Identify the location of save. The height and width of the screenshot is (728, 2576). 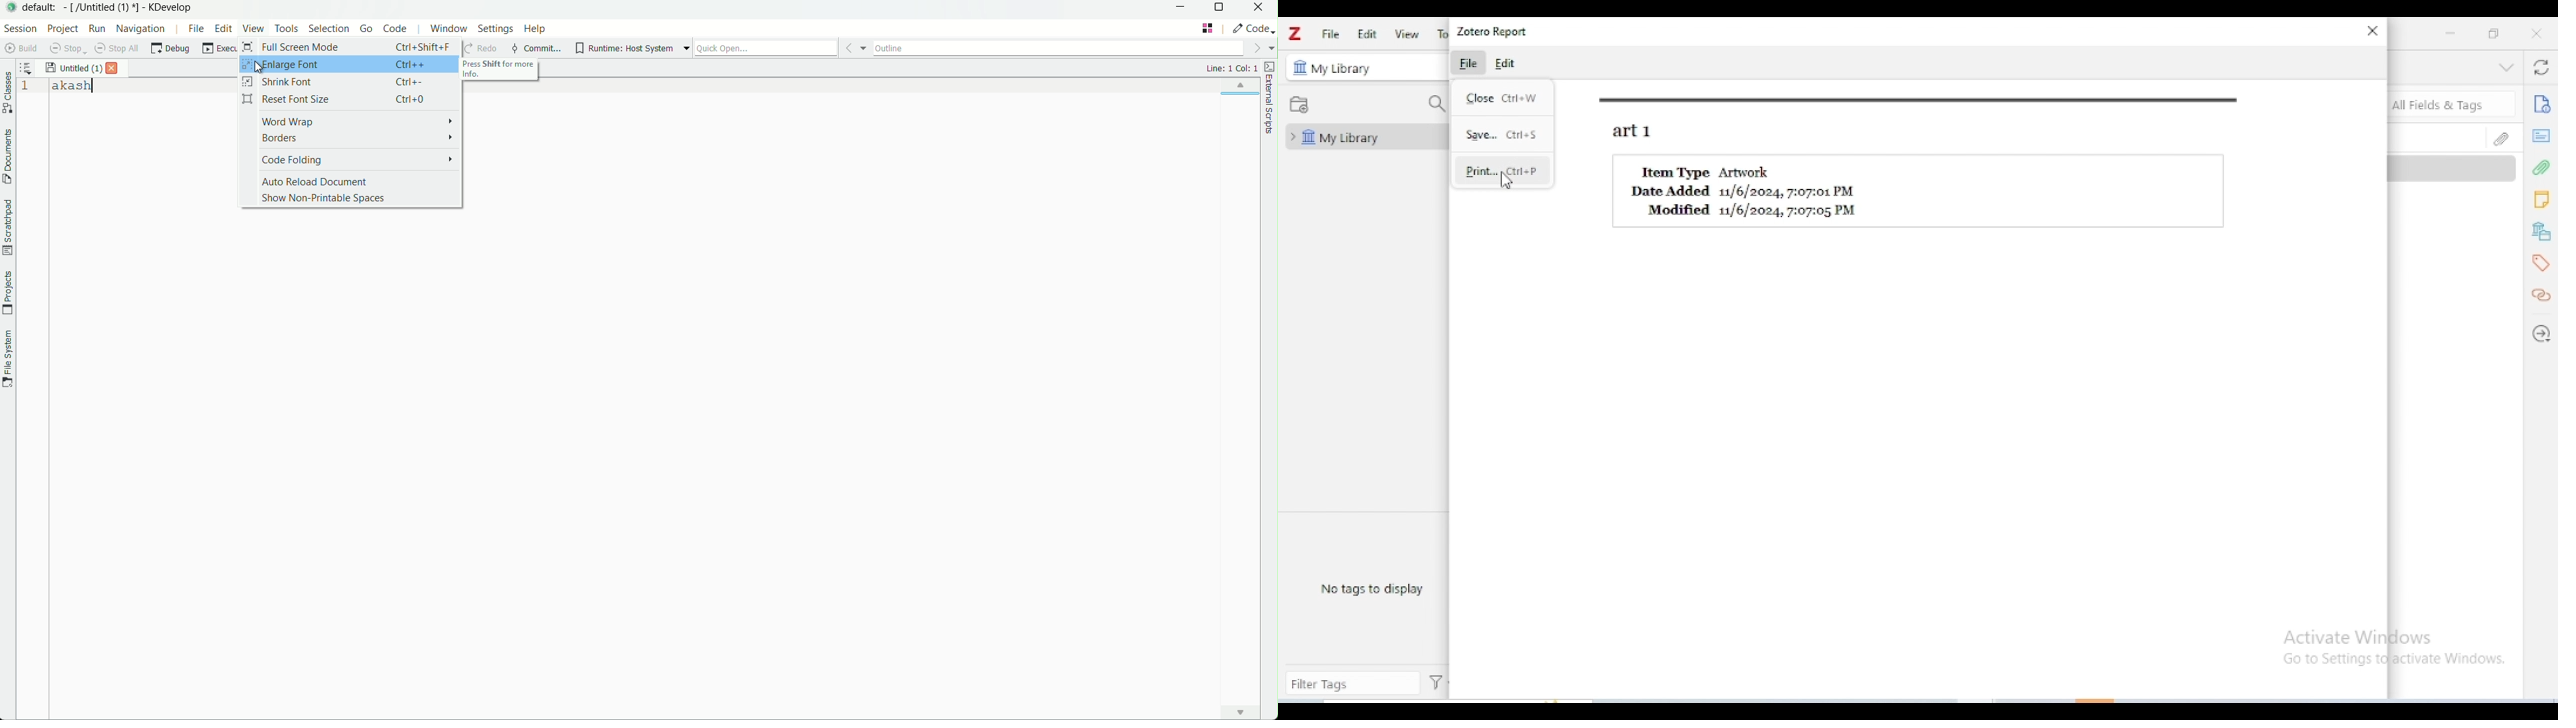
(1482, 135).